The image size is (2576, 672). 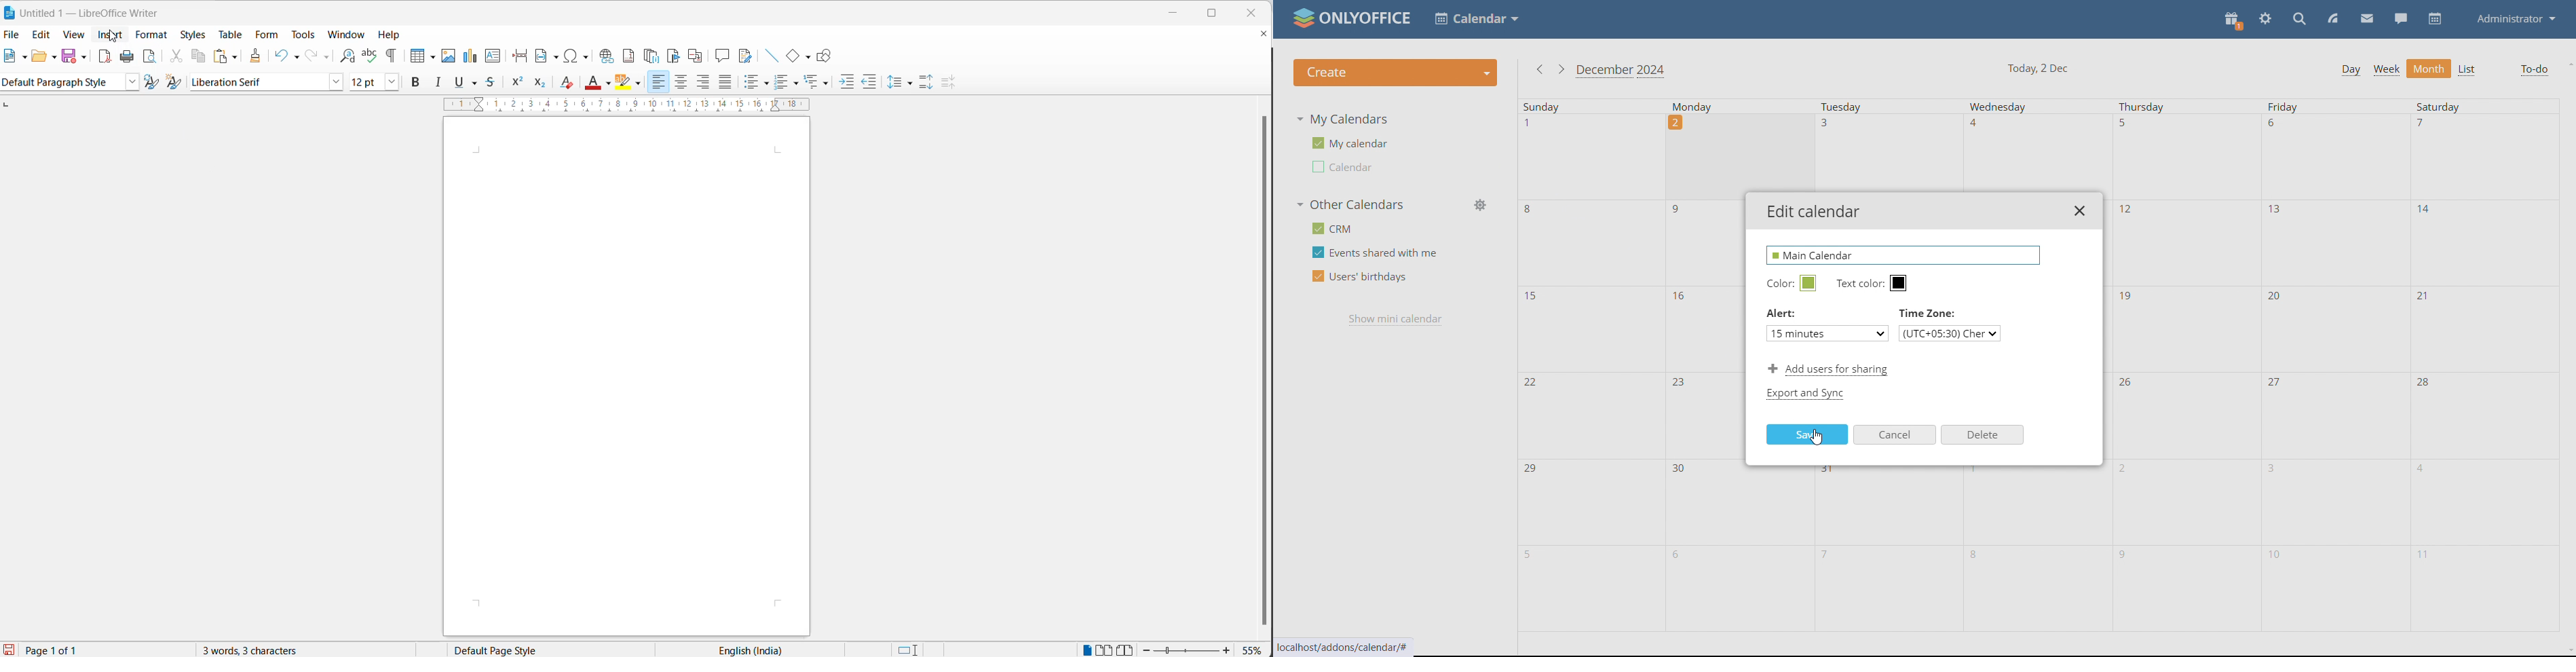 I want to click on present, so click(x=2233, y=21).